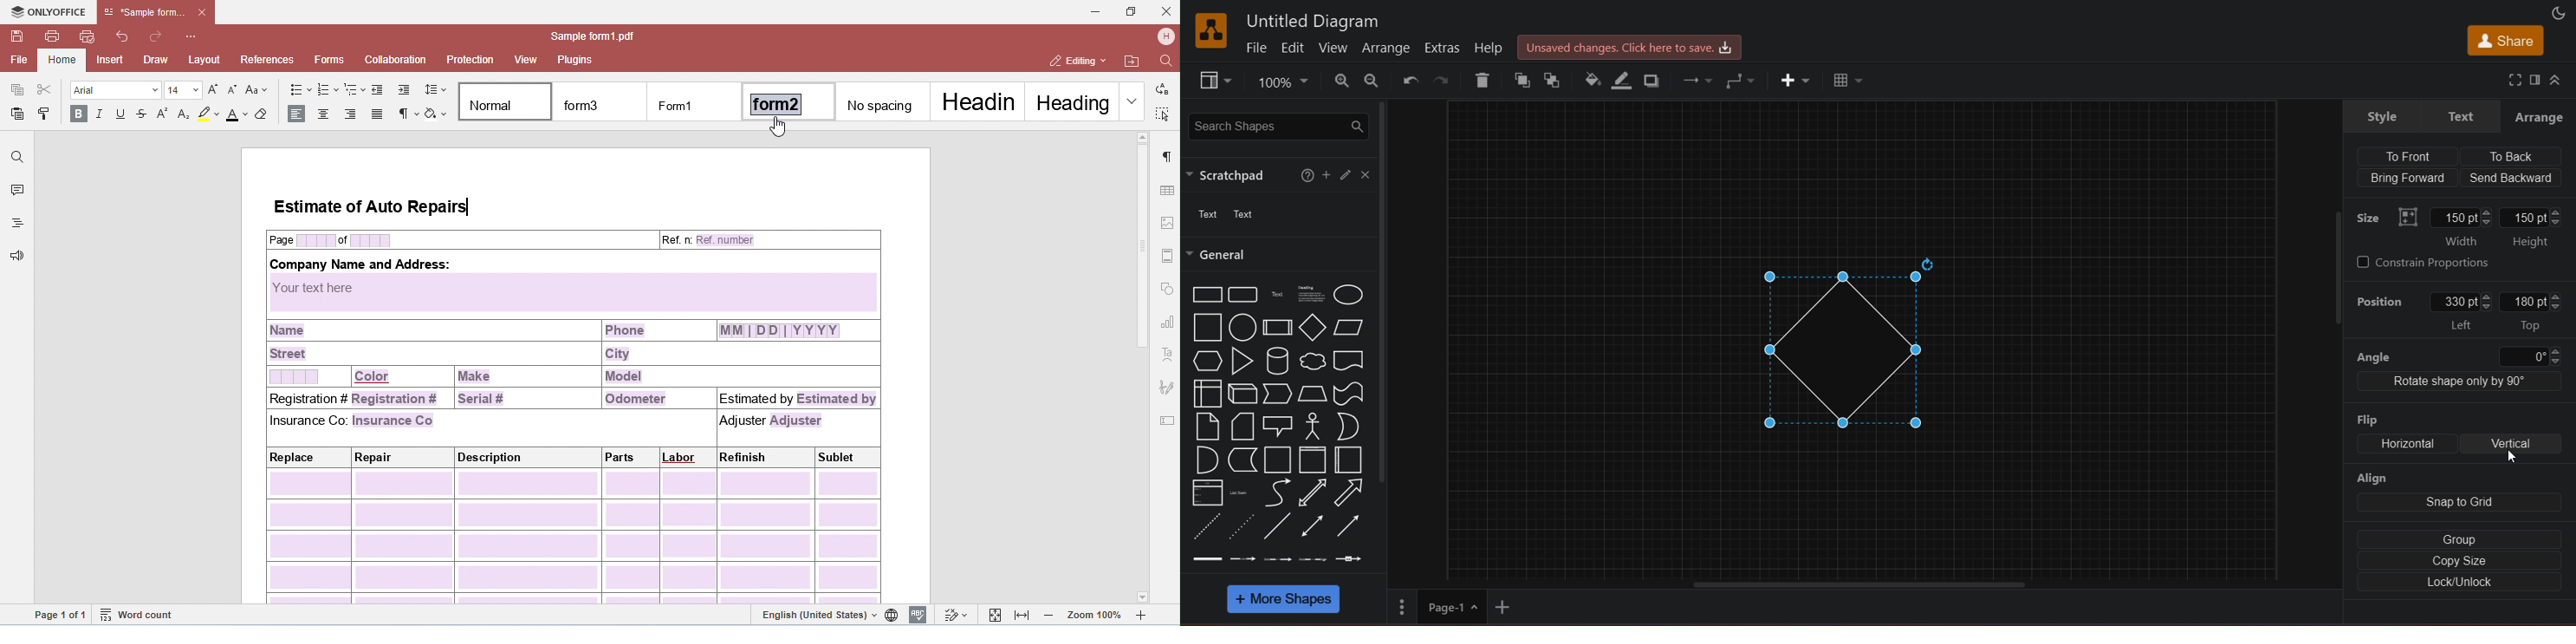 The image size is (2576, 644). Describe the element at coordinates (1205, 493) in the screenshot. I see `list` at that location.